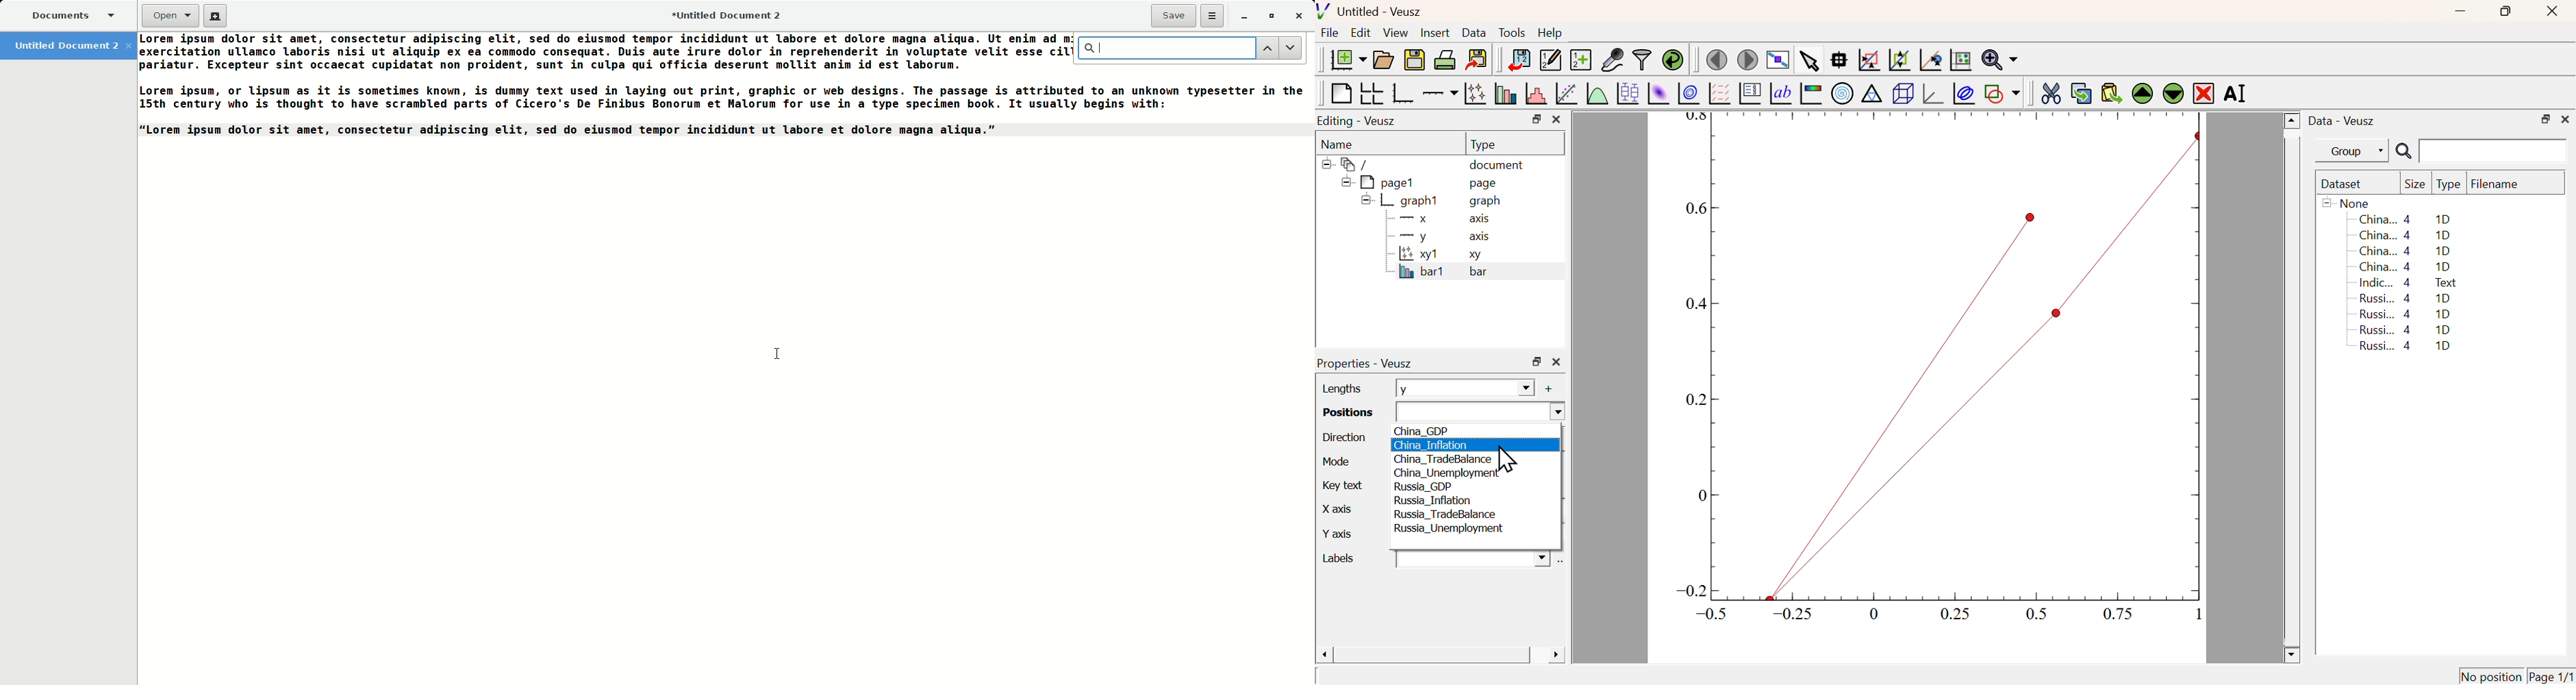 The height and width of the screenshot is (700, 2576). What do you see at coordinates (1960, 59) in the screenshot?
I see `Click to Reset Graph axis` at bounding box center [1960, 59].